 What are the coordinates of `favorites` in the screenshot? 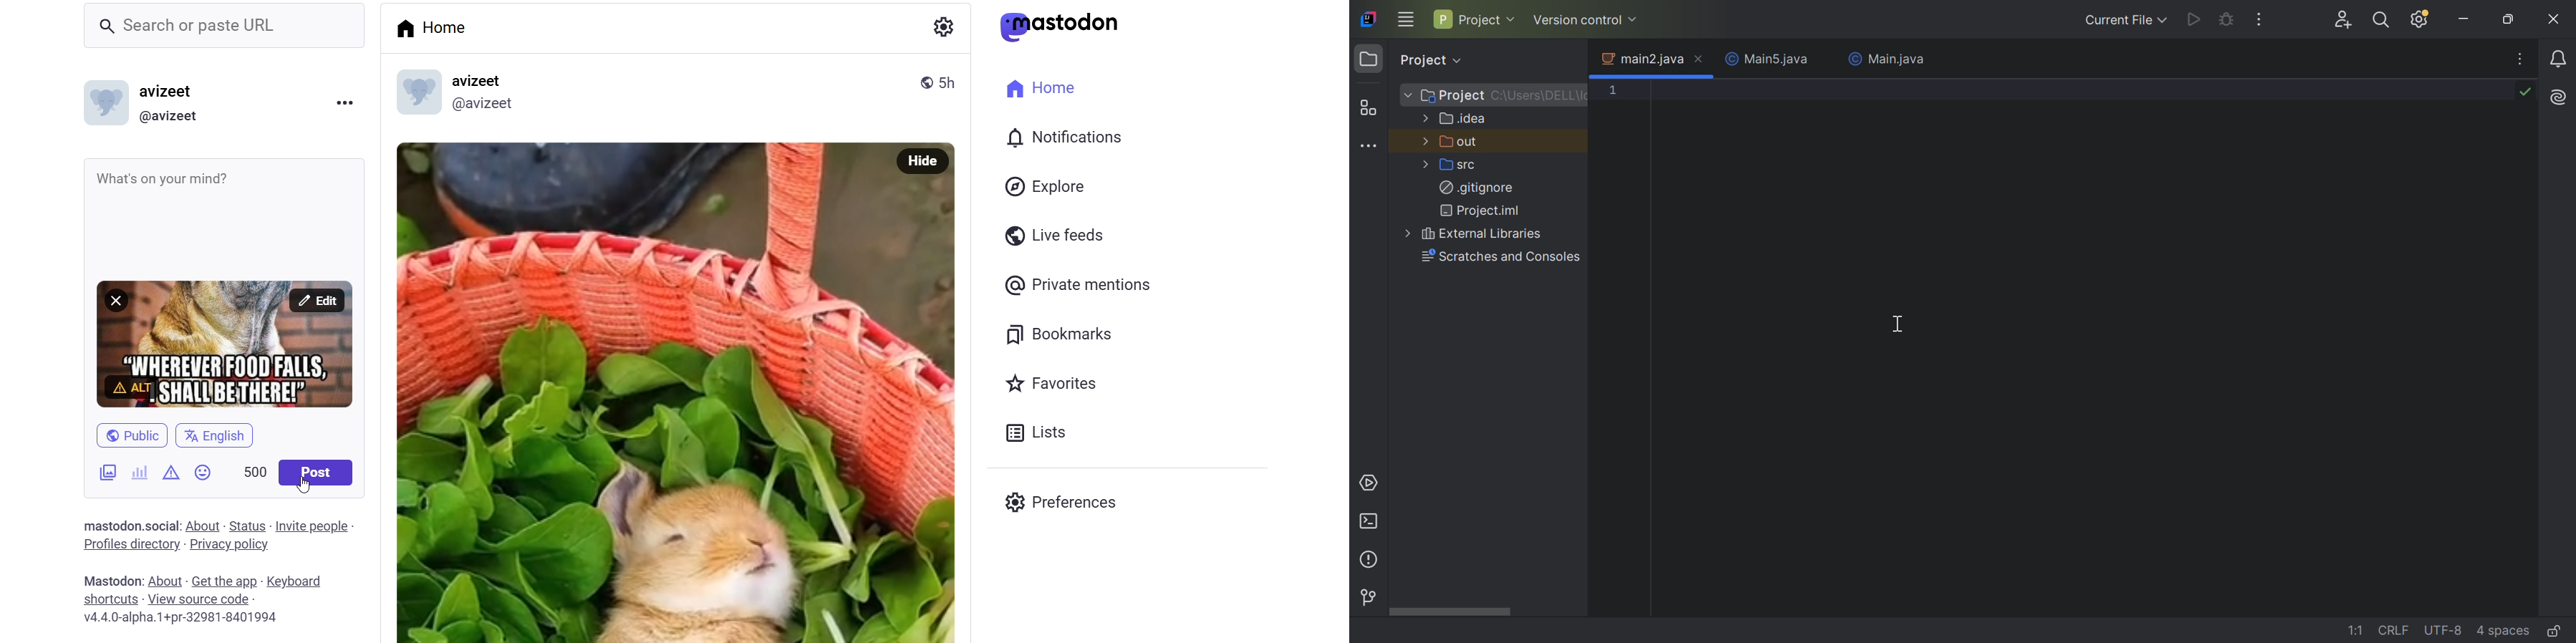 It's located at (1056, 386).